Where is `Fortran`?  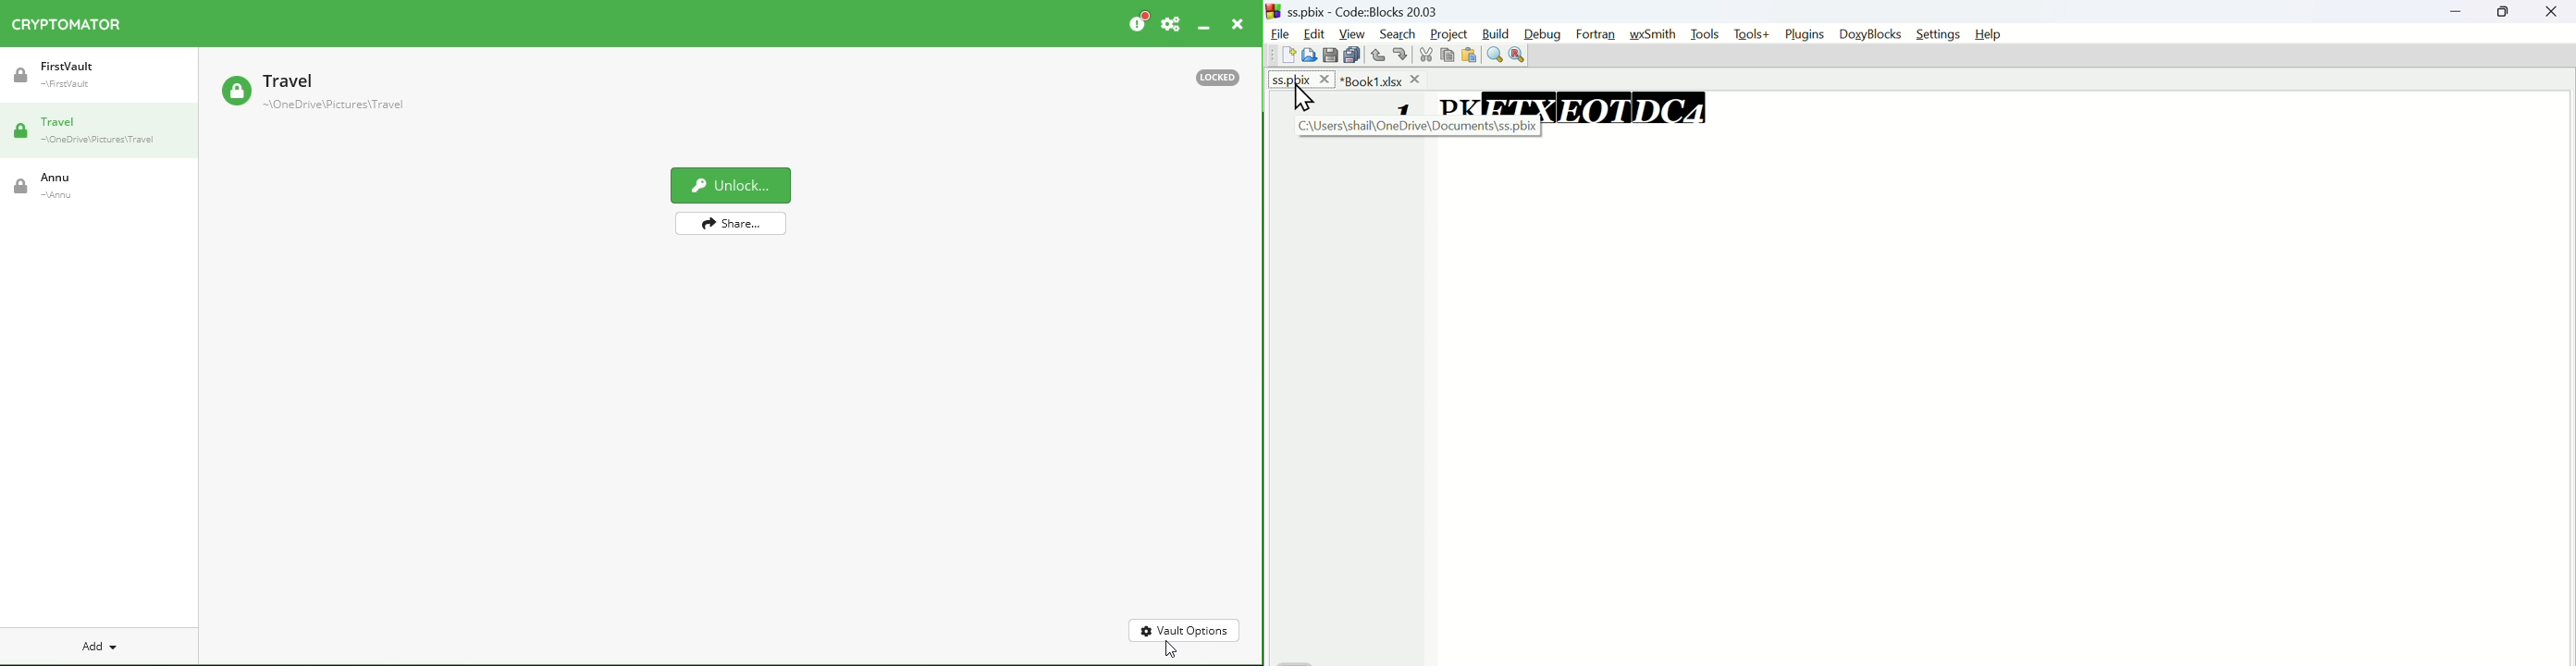
Fortran is located at coordinates (1600, 35).